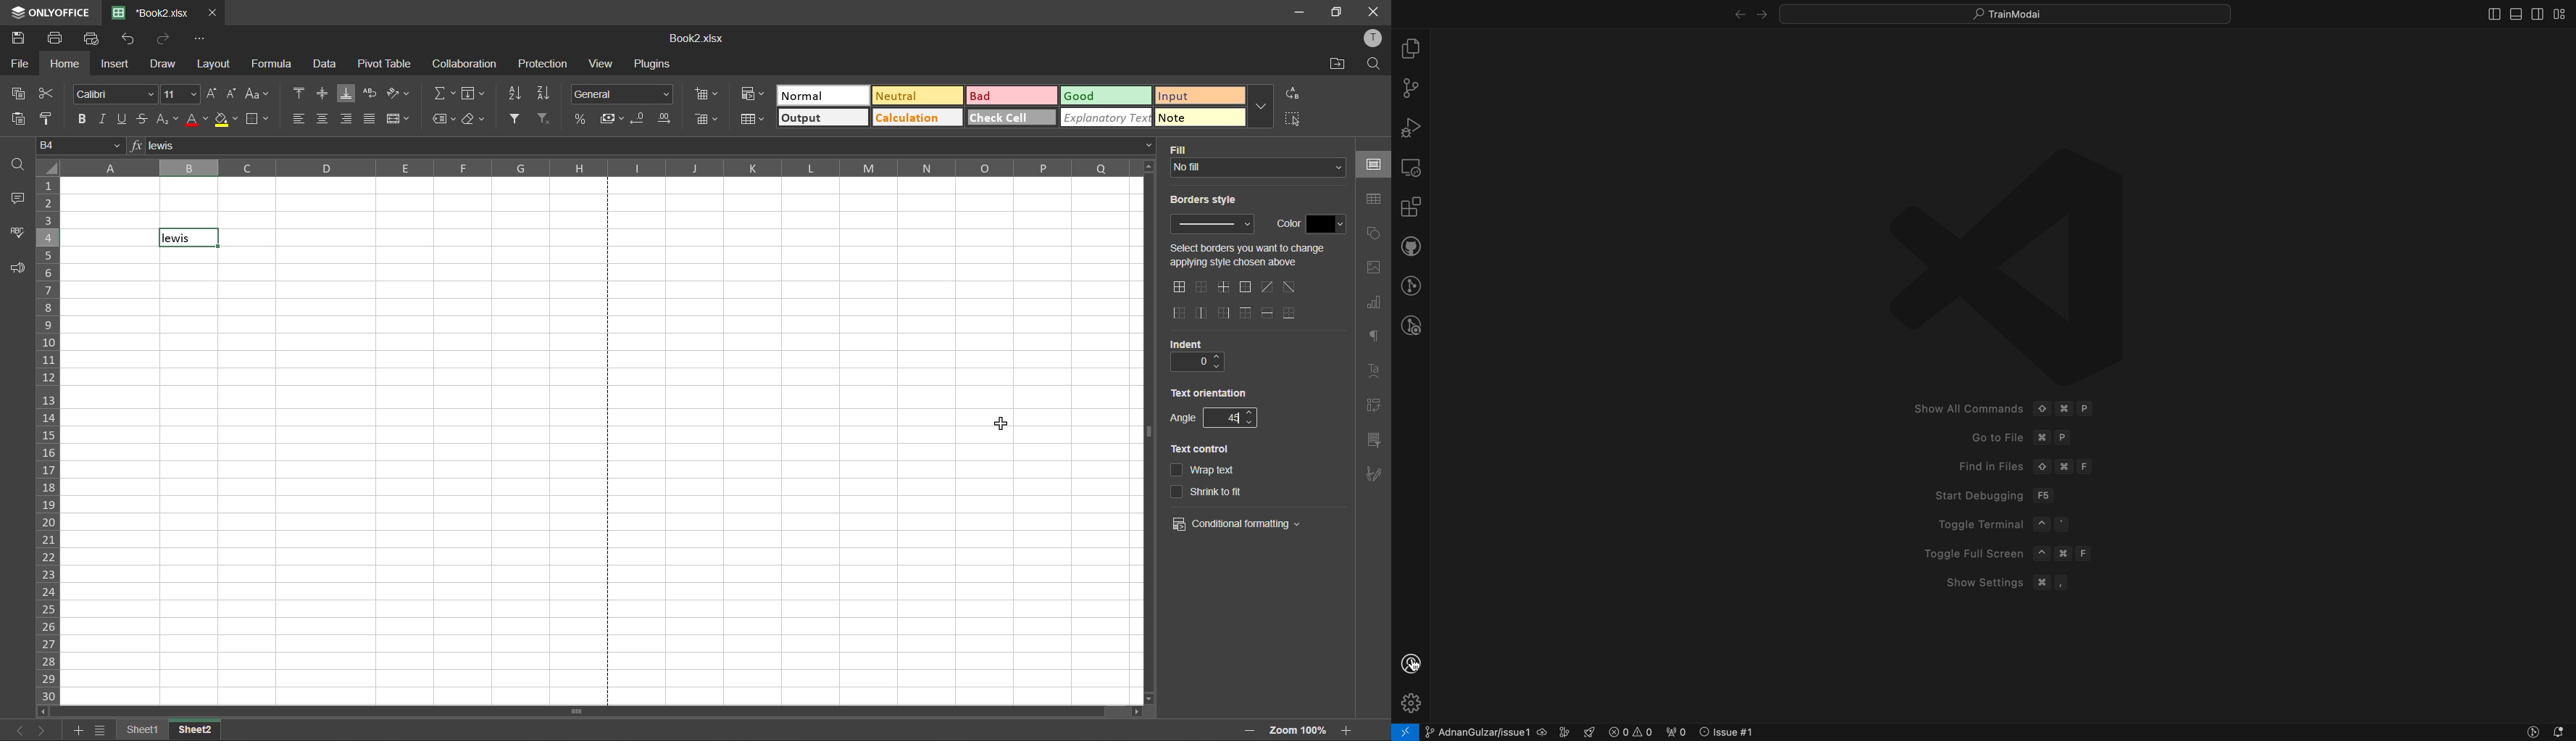 The image size is (2576, 756). What do you see at coordinates (1373, 166) in the screenshot?
I see `cell settings` at bounding box center [1373, 166].